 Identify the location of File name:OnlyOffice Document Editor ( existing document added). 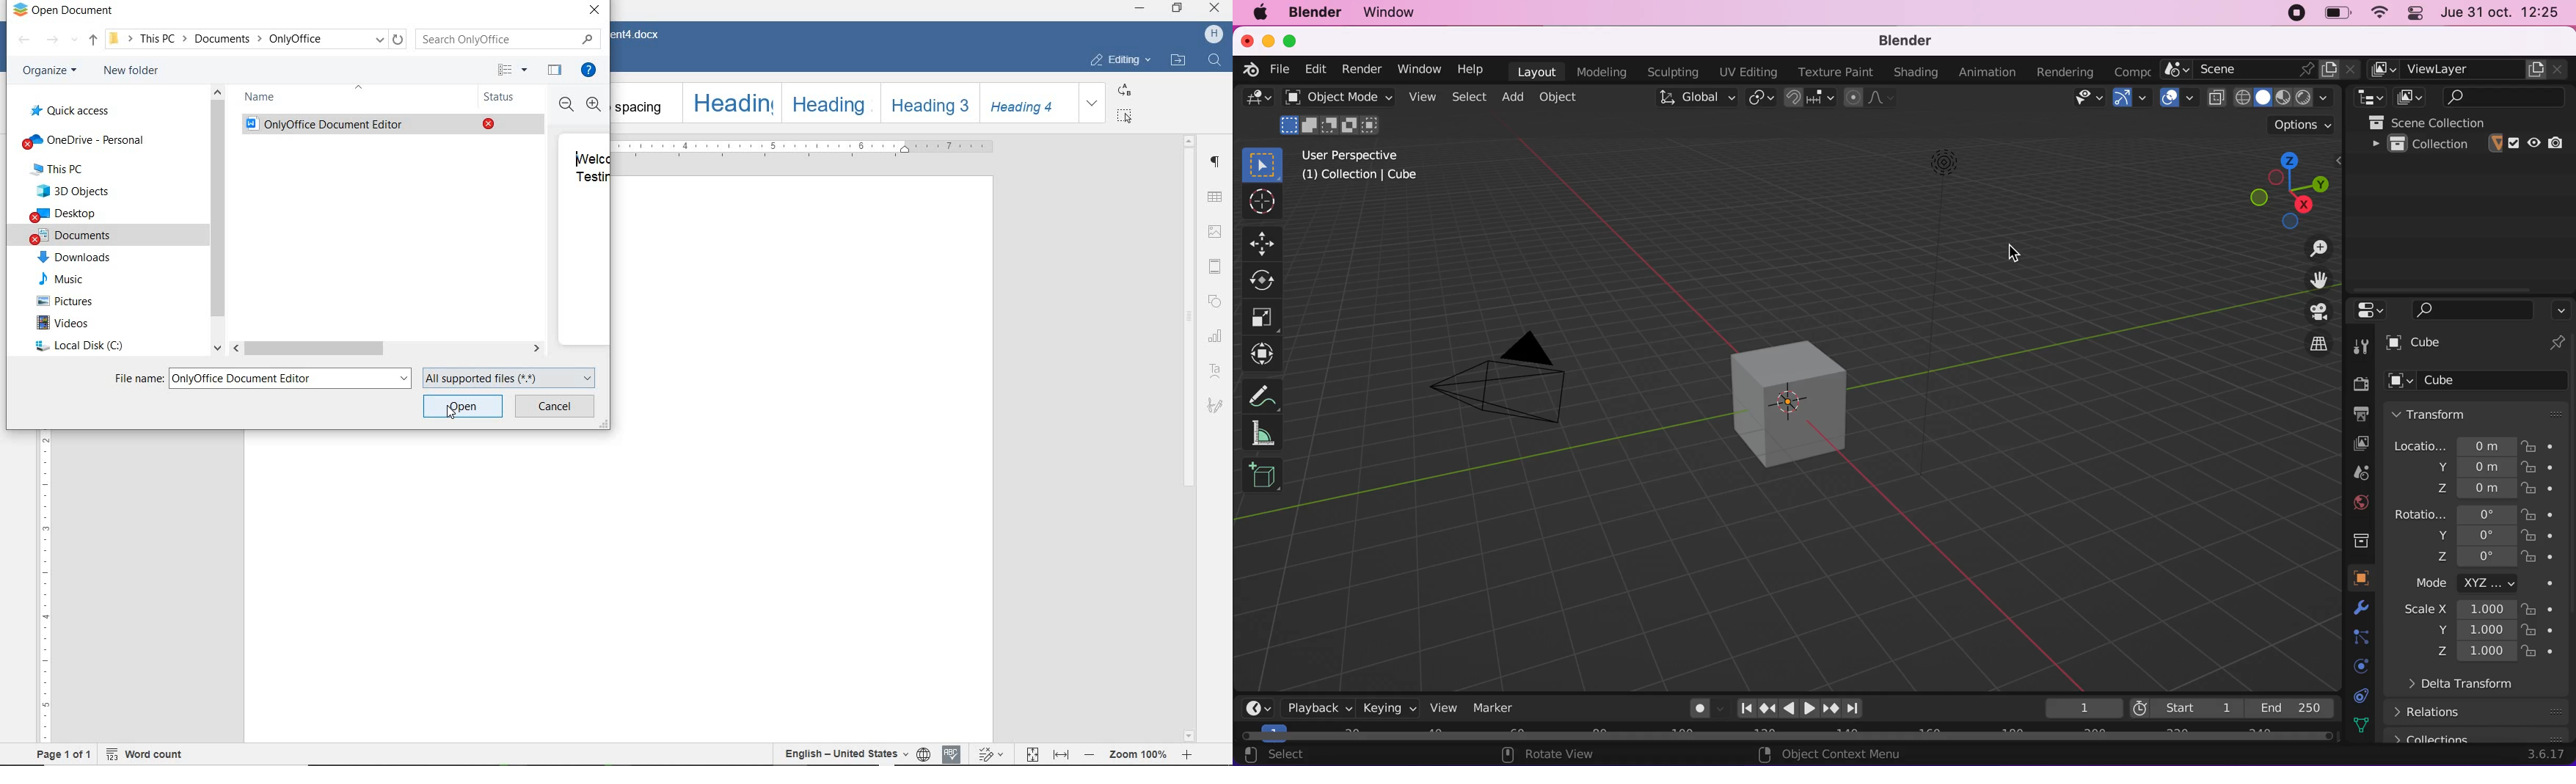
(255, 379).